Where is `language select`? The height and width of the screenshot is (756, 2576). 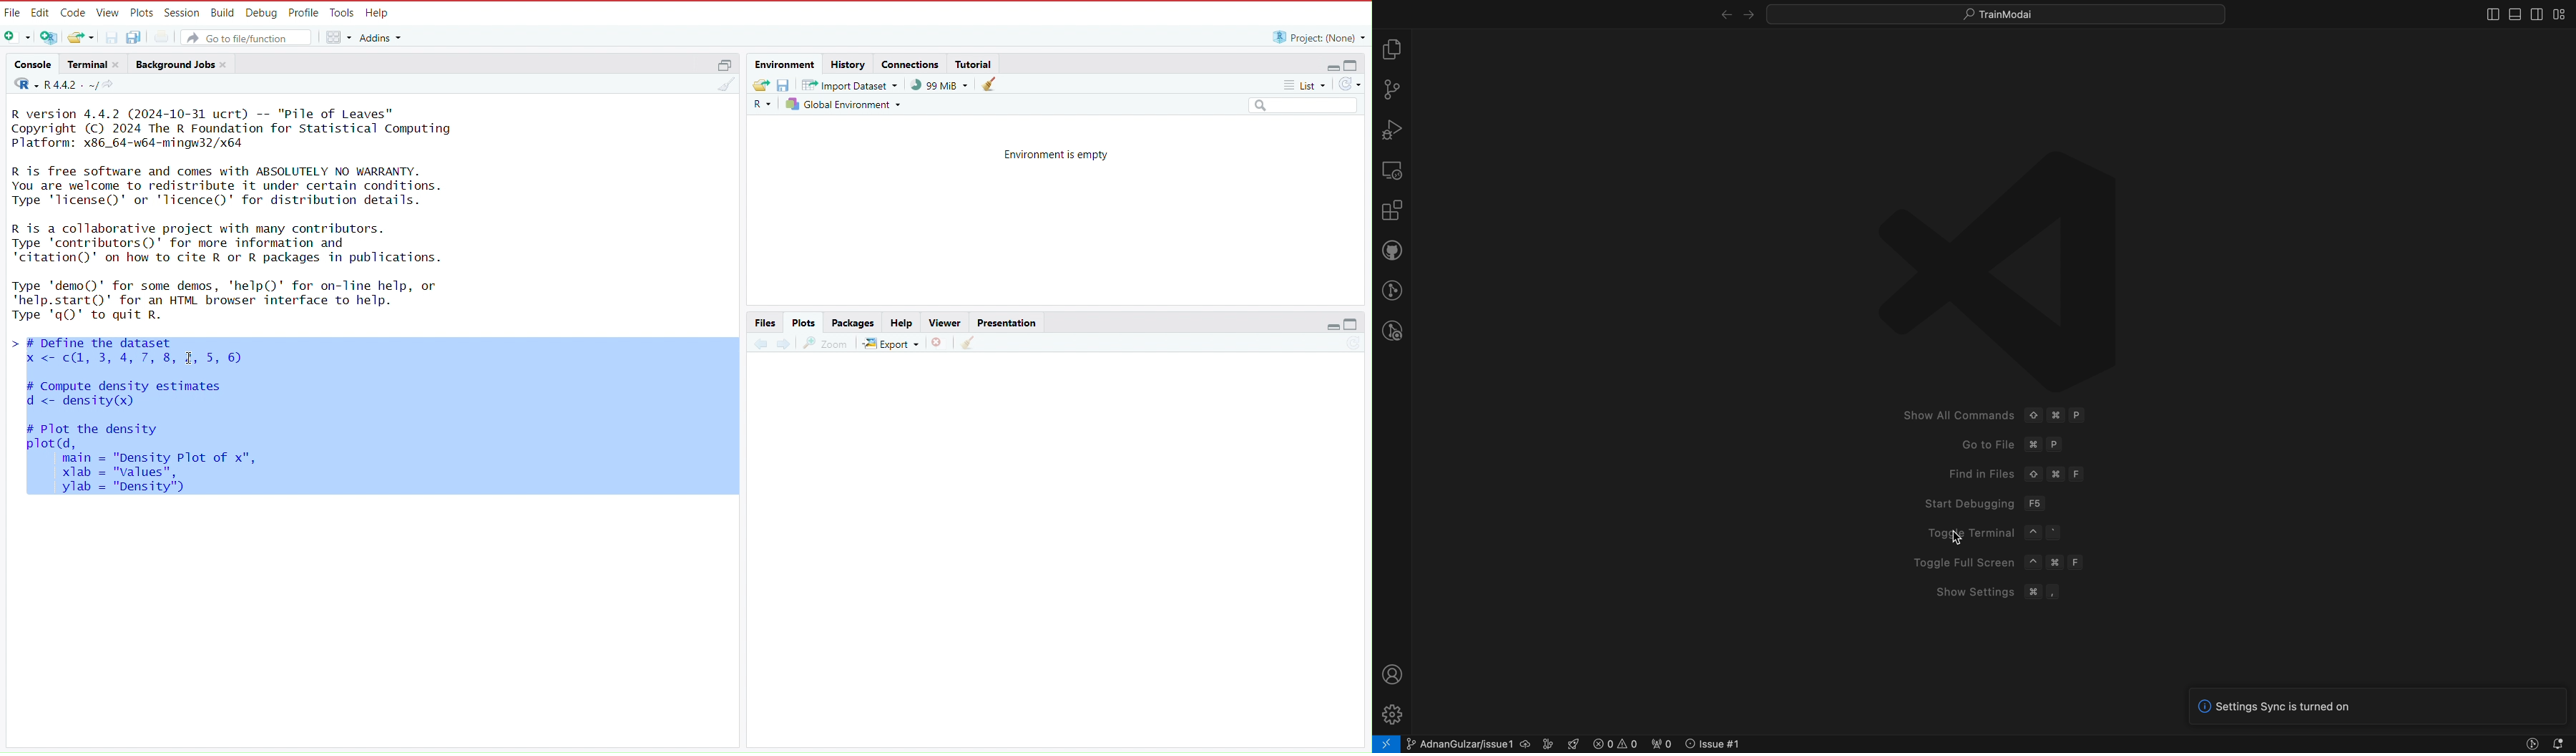
language select is located at coordinates (761, 107).